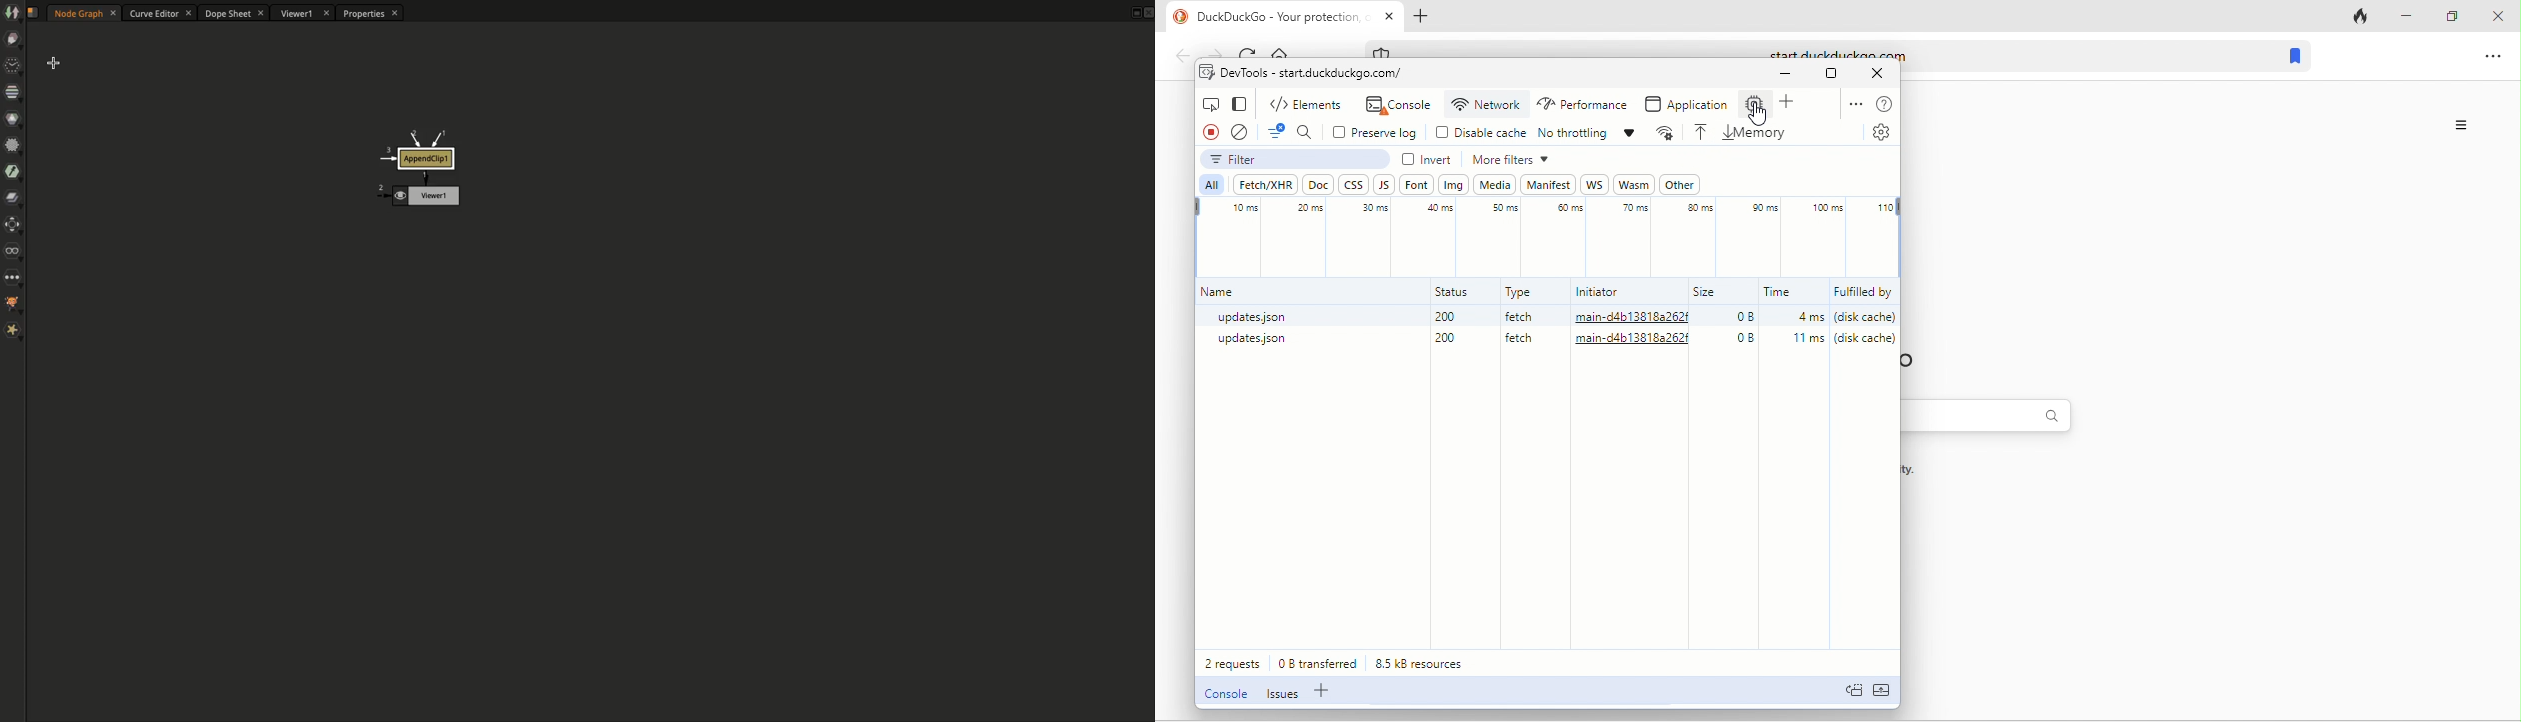  Describe the element at coordinates (160, 14) in the screenshot. I see `Curve editor` at that location.